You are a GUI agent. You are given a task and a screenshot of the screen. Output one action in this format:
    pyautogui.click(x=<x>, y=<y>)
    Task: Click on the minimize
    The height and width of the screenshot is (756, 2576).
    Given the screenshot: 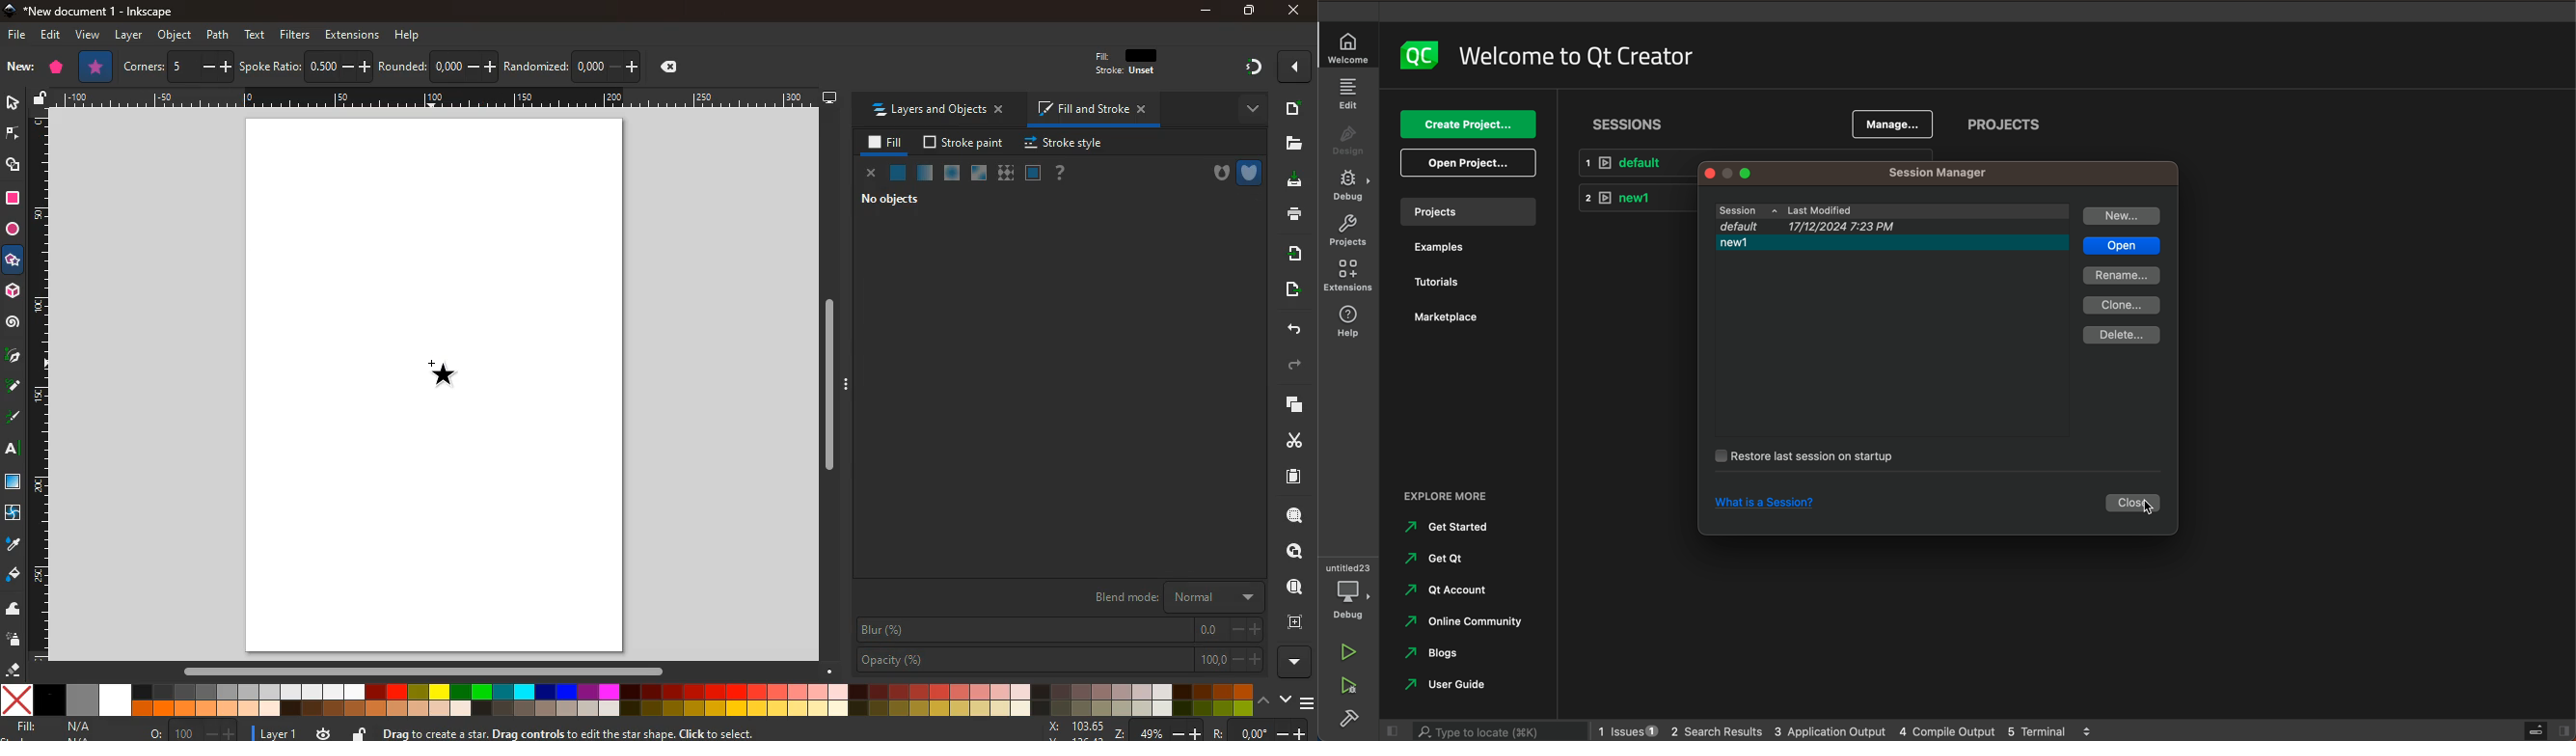 What is the action you would take?
    pyautogui.click(x=1207, y=12)
    